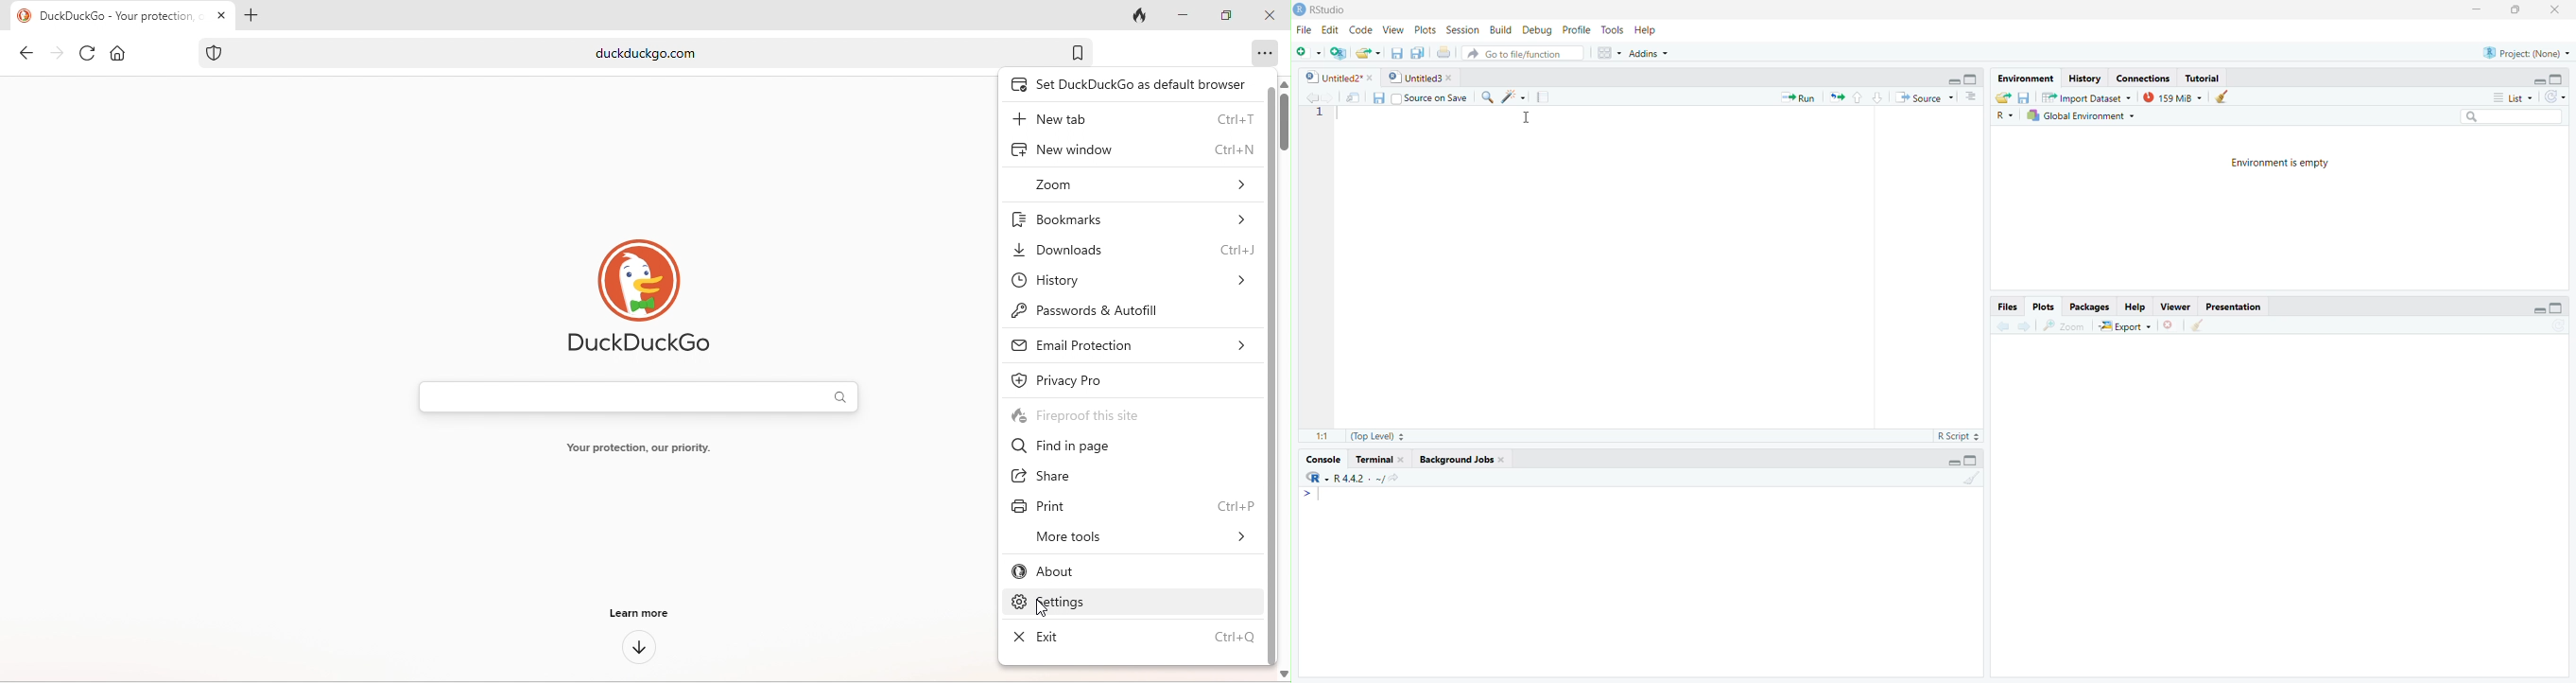 The height and width of the screenshot is (700, 2576). What do you see at coordinates (1499, 30) in the screenshot?
I see `Build` at bounding box center [1499, 30].